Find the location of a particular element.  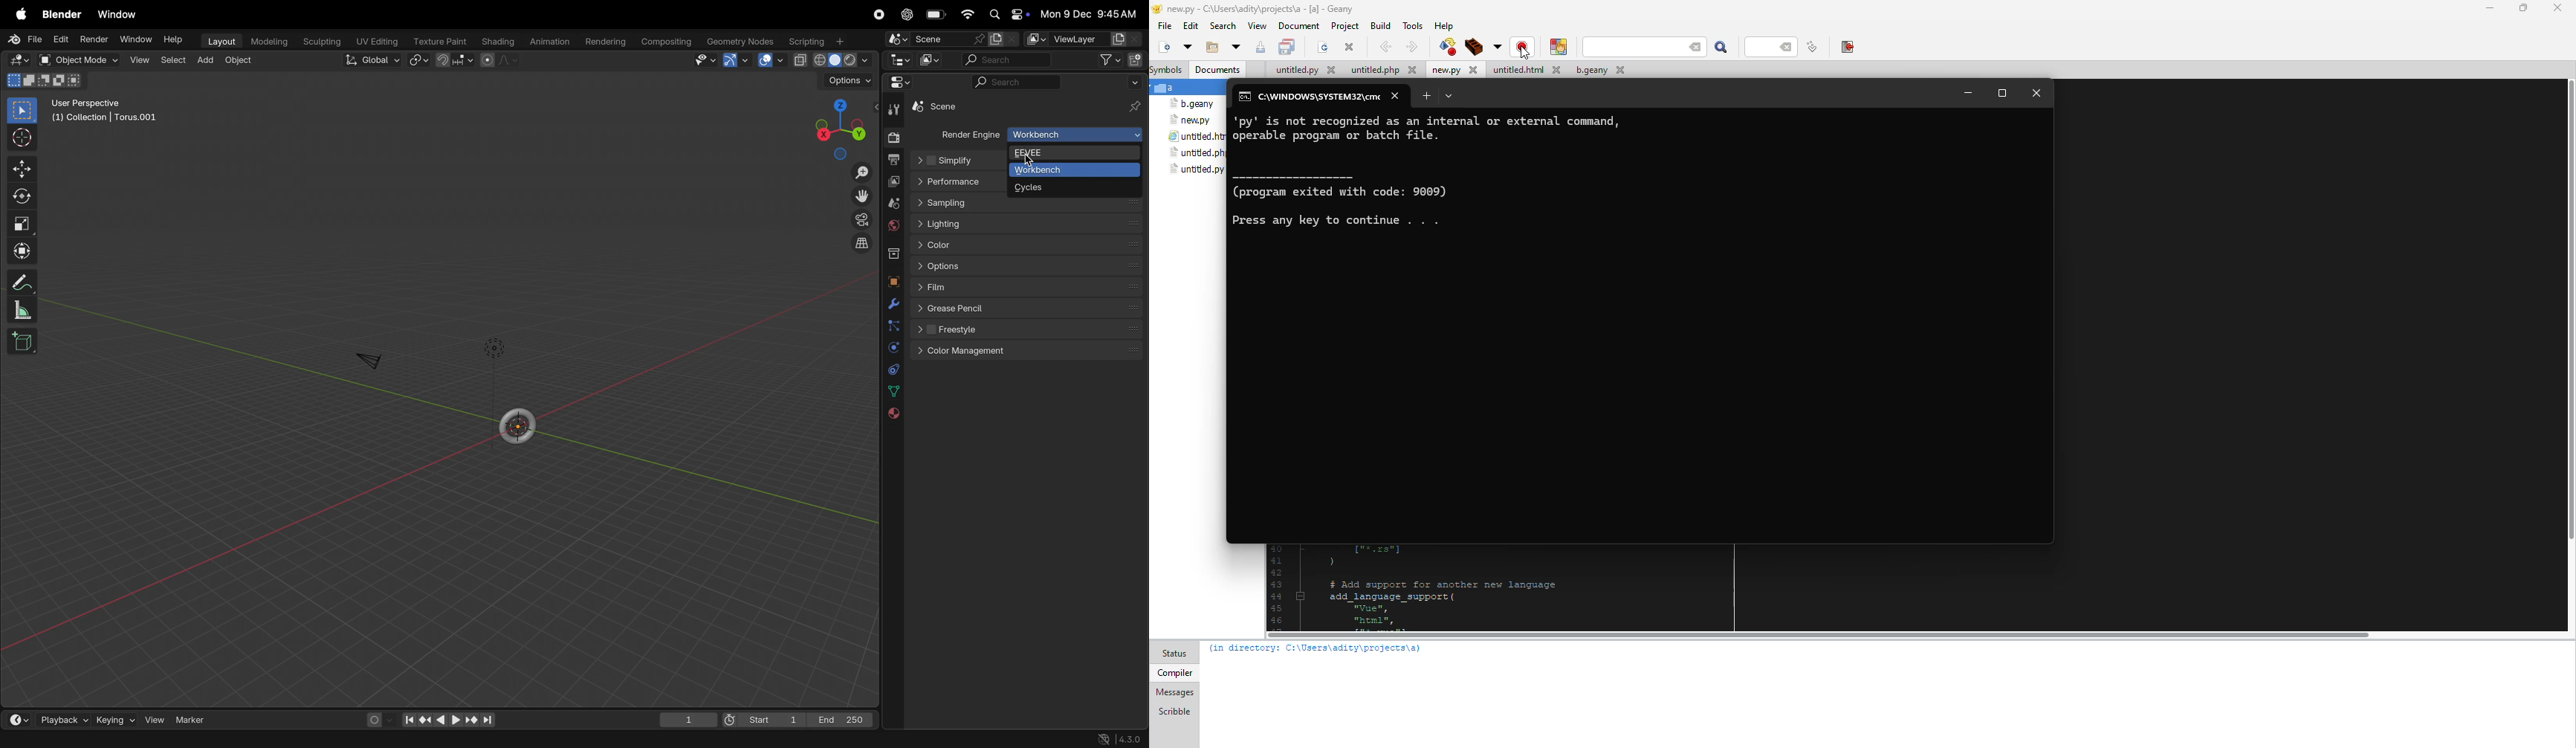

file is located at coordinates (1191, 121).